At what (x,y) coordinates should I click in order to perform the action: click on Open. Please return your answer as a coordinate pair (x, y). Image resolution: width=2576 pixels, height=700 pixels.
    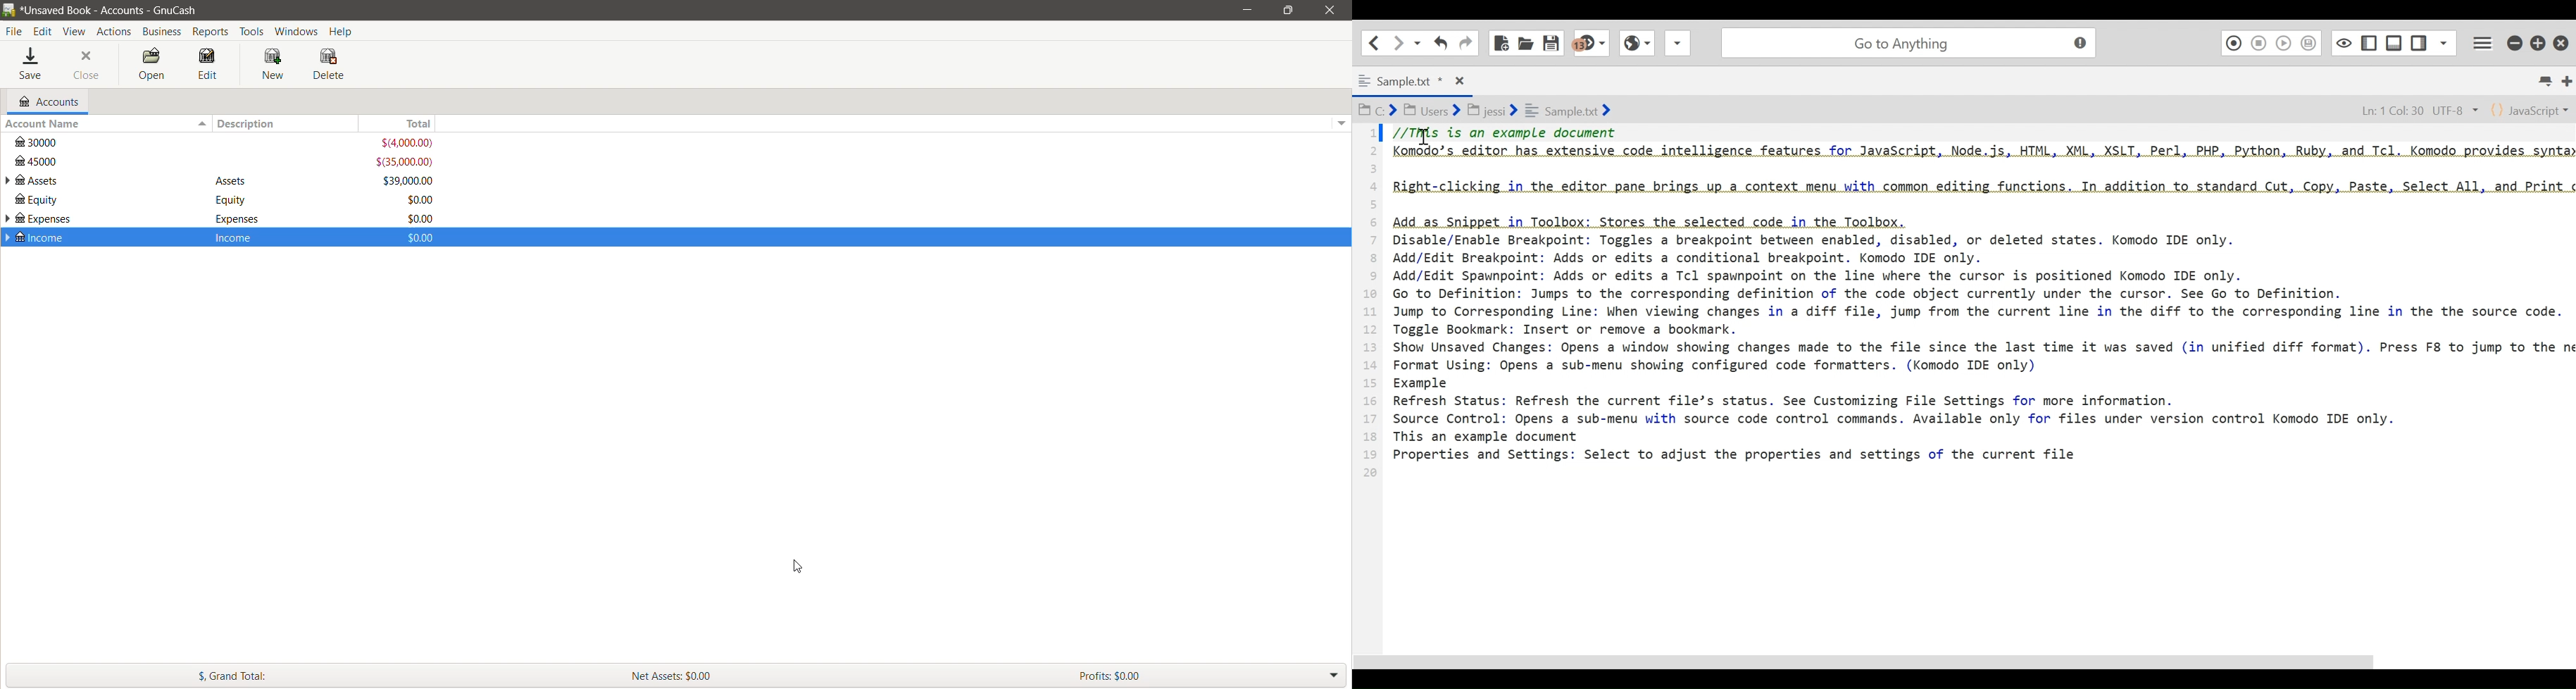
    Looking at the image, I should click on (150, 65).